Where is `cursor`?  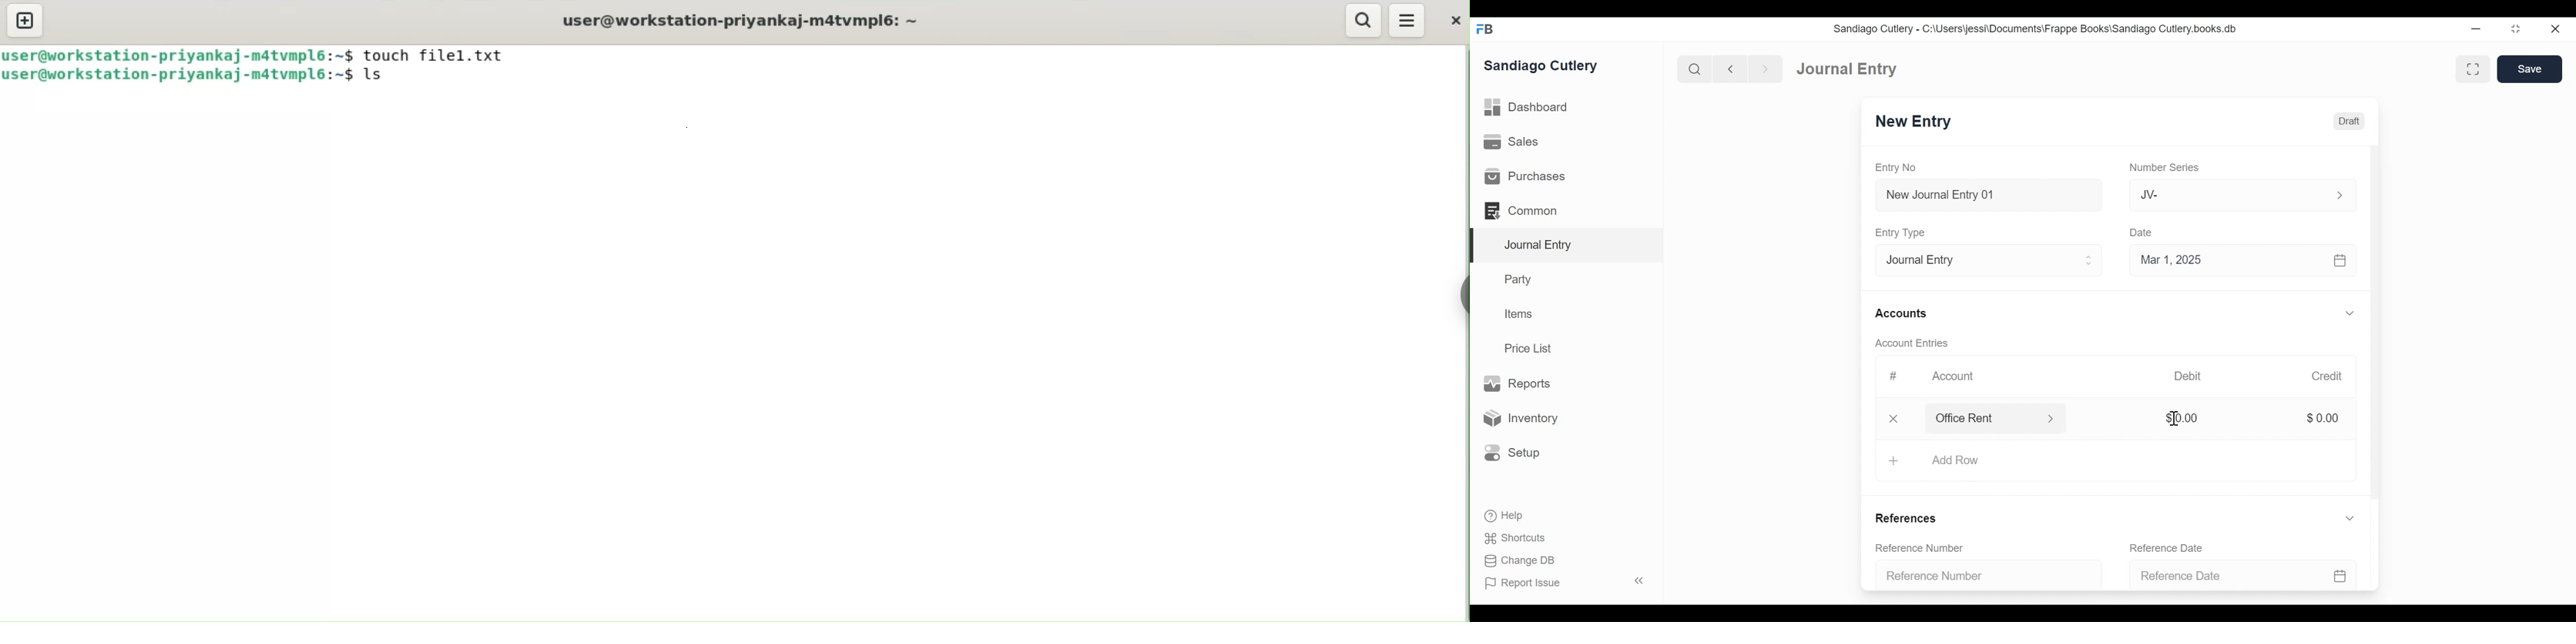 cursor is located at coordinates (1933, 418).